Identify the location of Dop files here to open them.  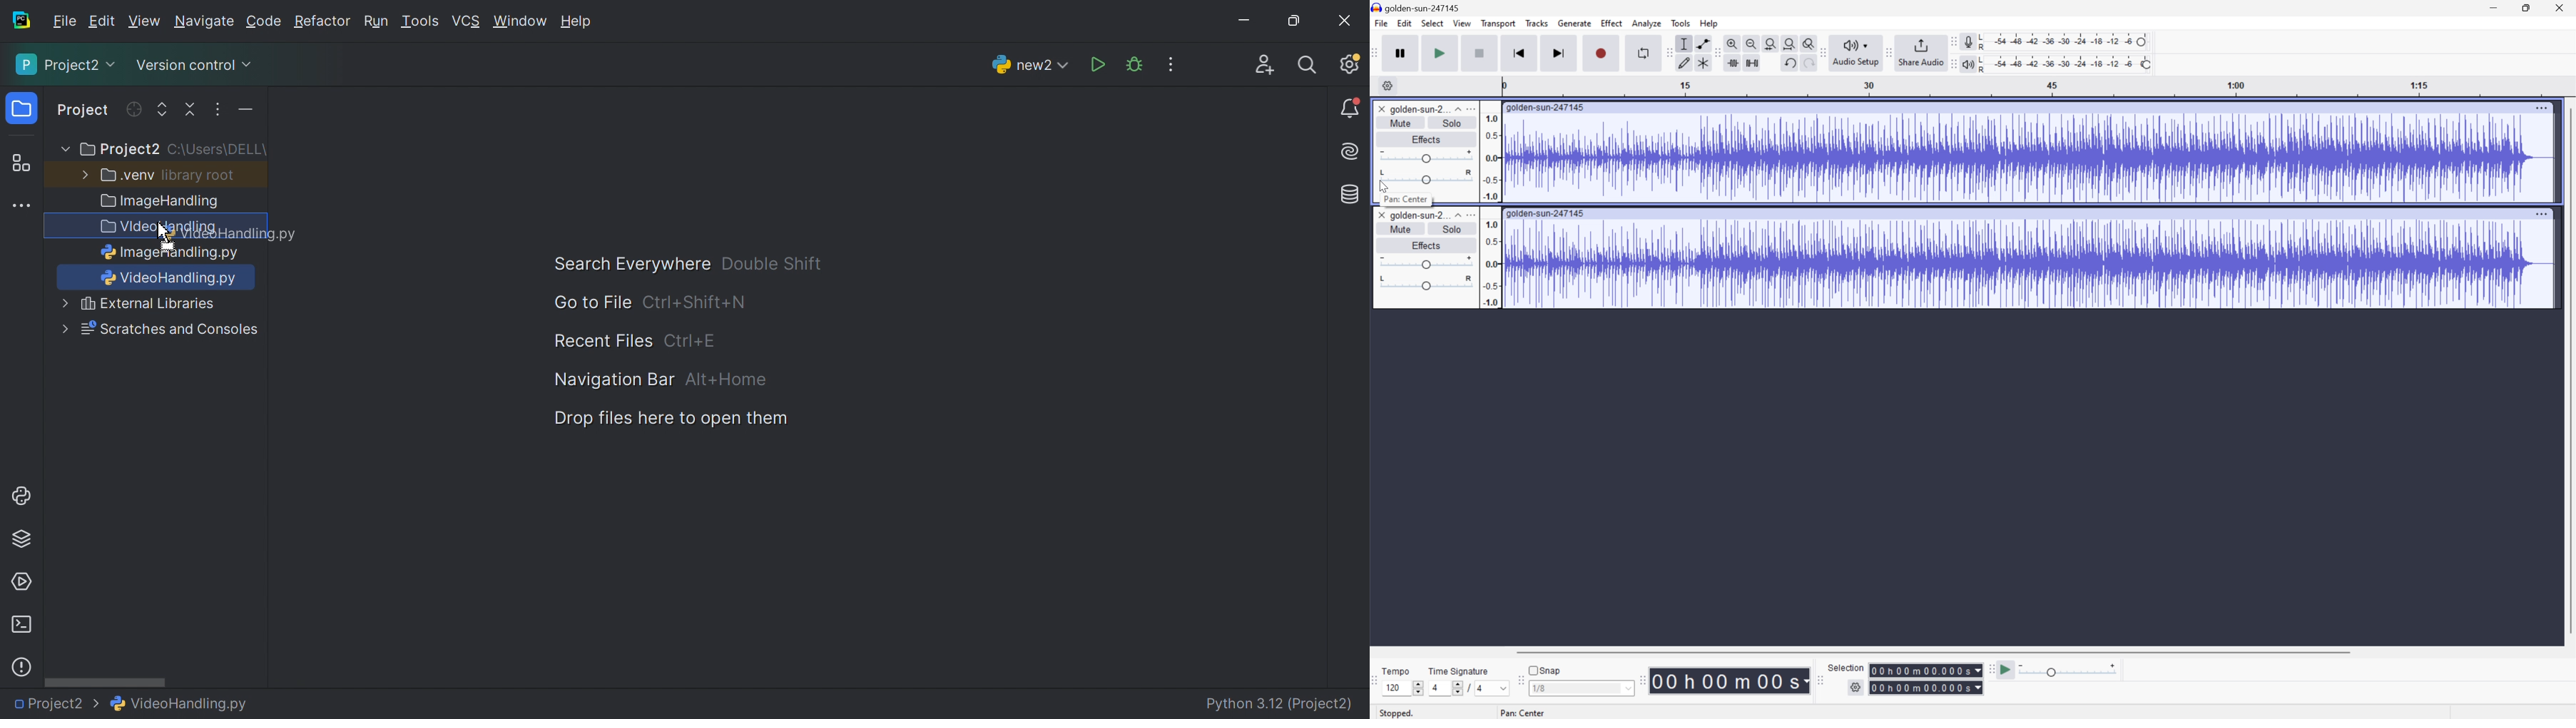
(666, 419).